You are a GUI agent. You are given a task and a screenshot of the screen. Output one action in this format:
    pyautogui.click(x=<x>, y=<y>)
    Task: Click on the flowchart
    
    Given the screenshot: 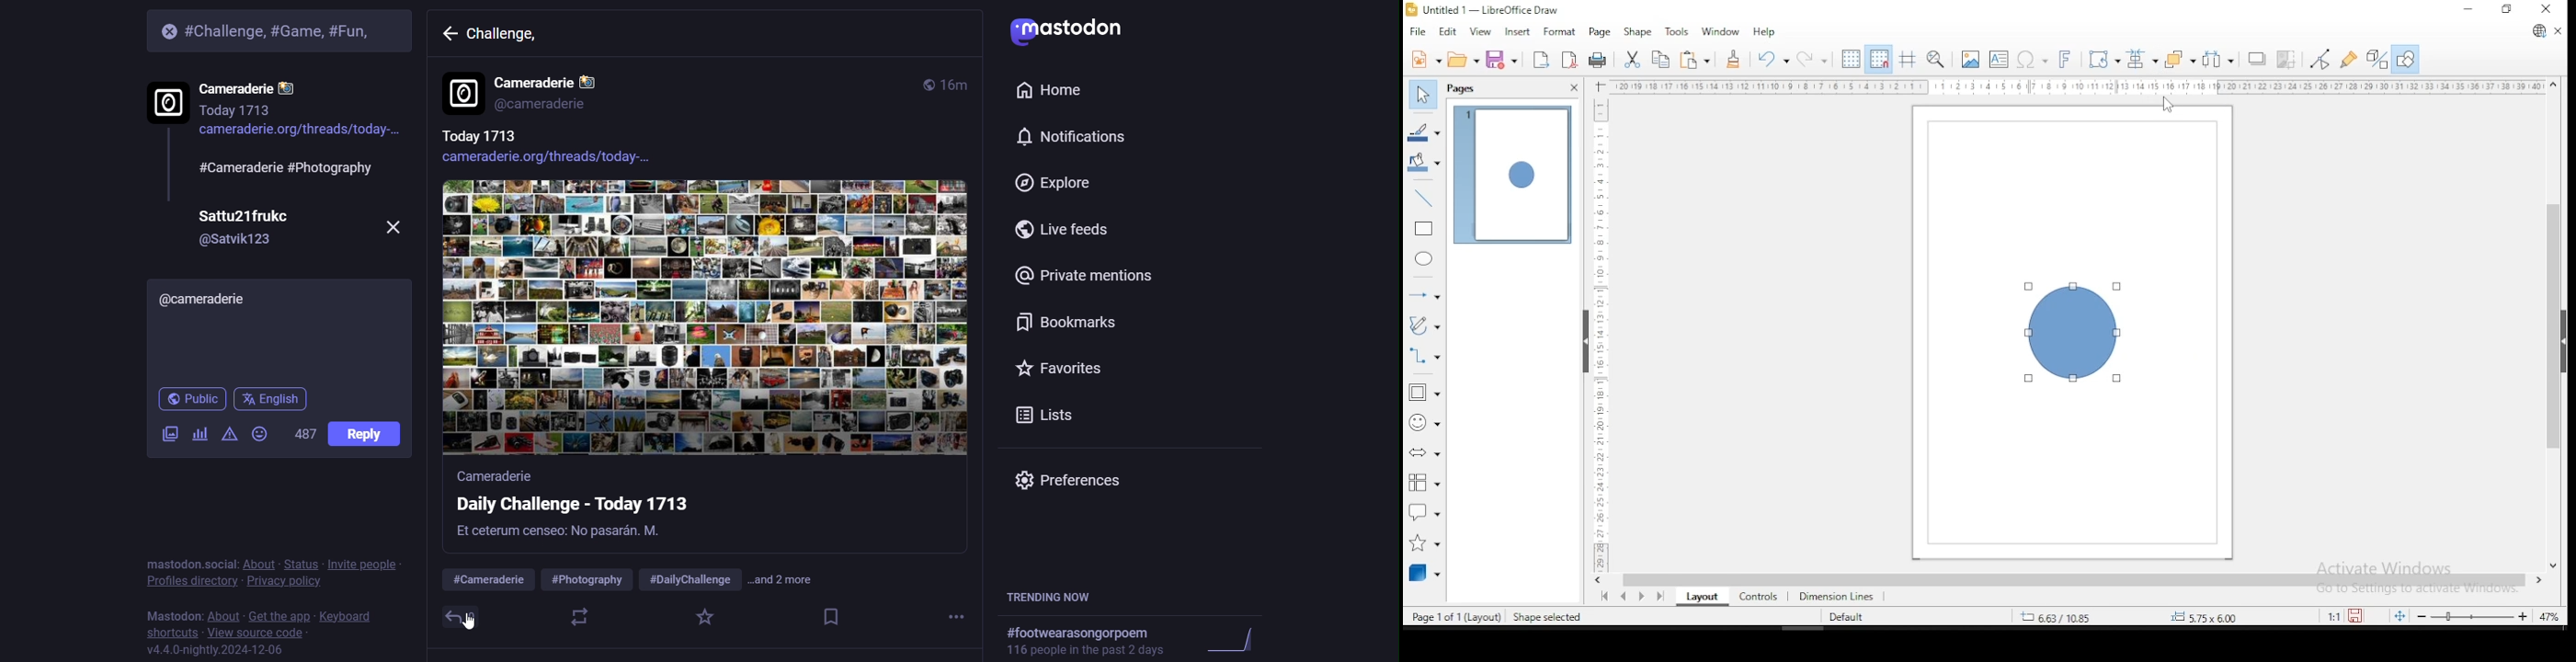 What is the action you would take?
    pyautogui.click(x=1421, y=483)
    